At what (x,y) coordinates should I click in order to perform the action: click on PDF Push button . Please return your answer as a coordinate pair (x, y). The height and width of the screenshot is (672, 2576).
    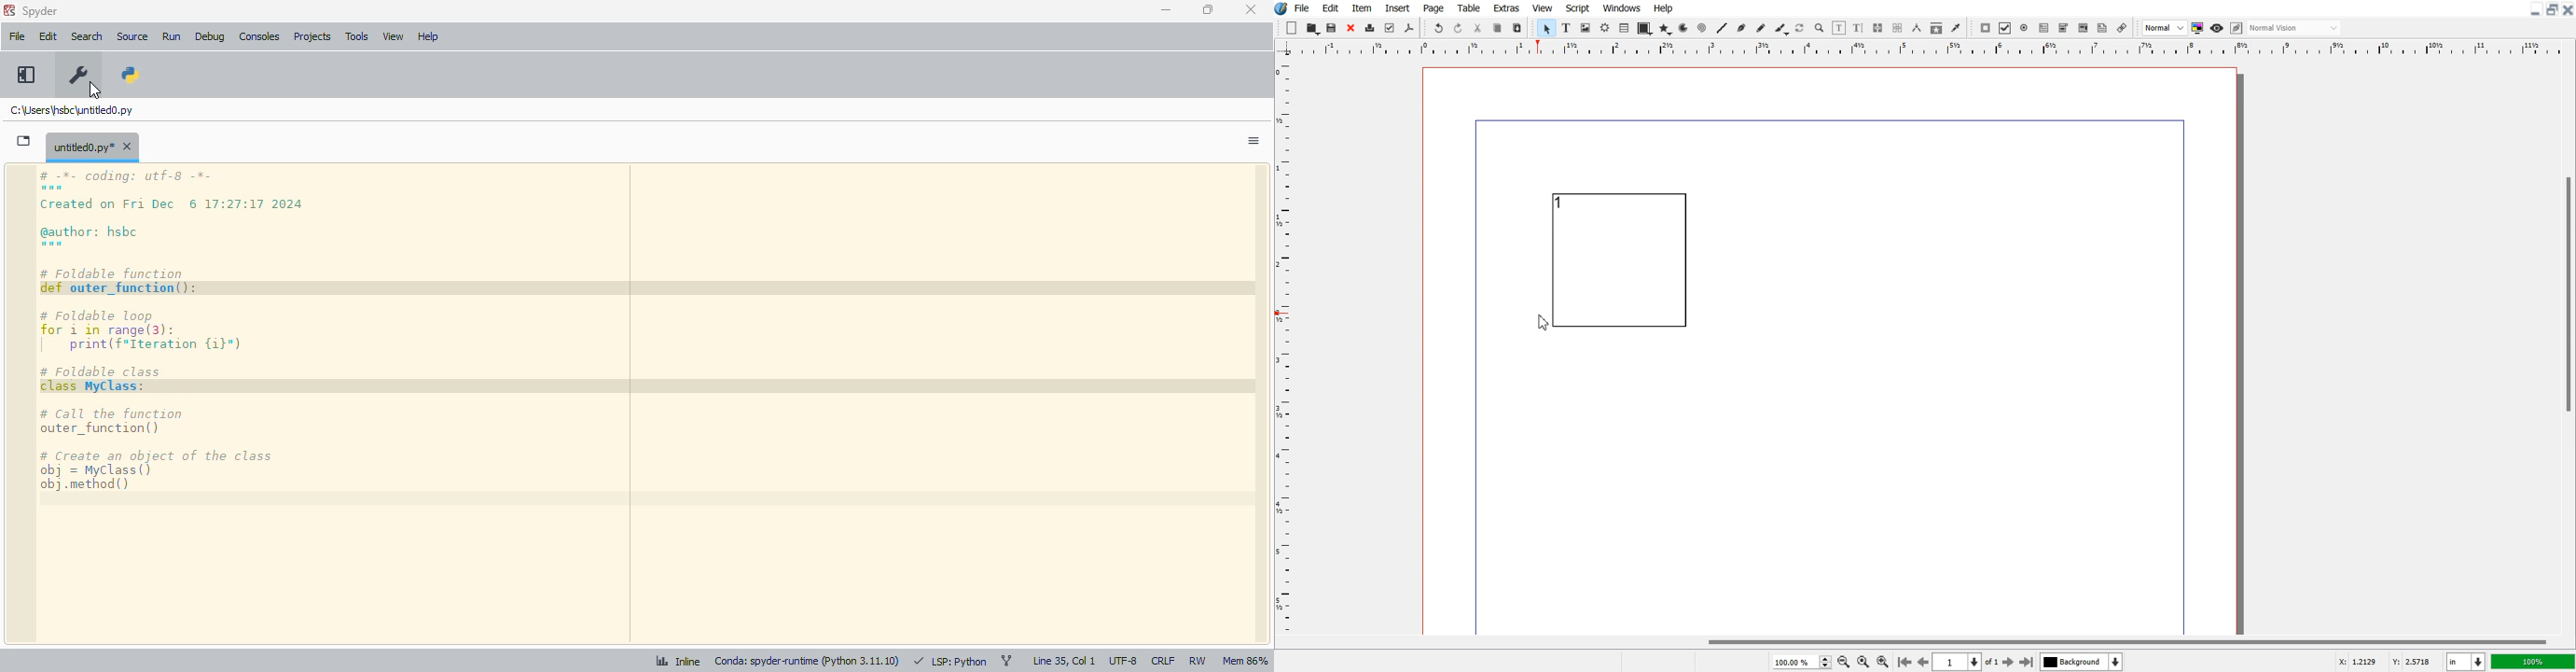
    Looking at the image, I should click on (1985, 28).